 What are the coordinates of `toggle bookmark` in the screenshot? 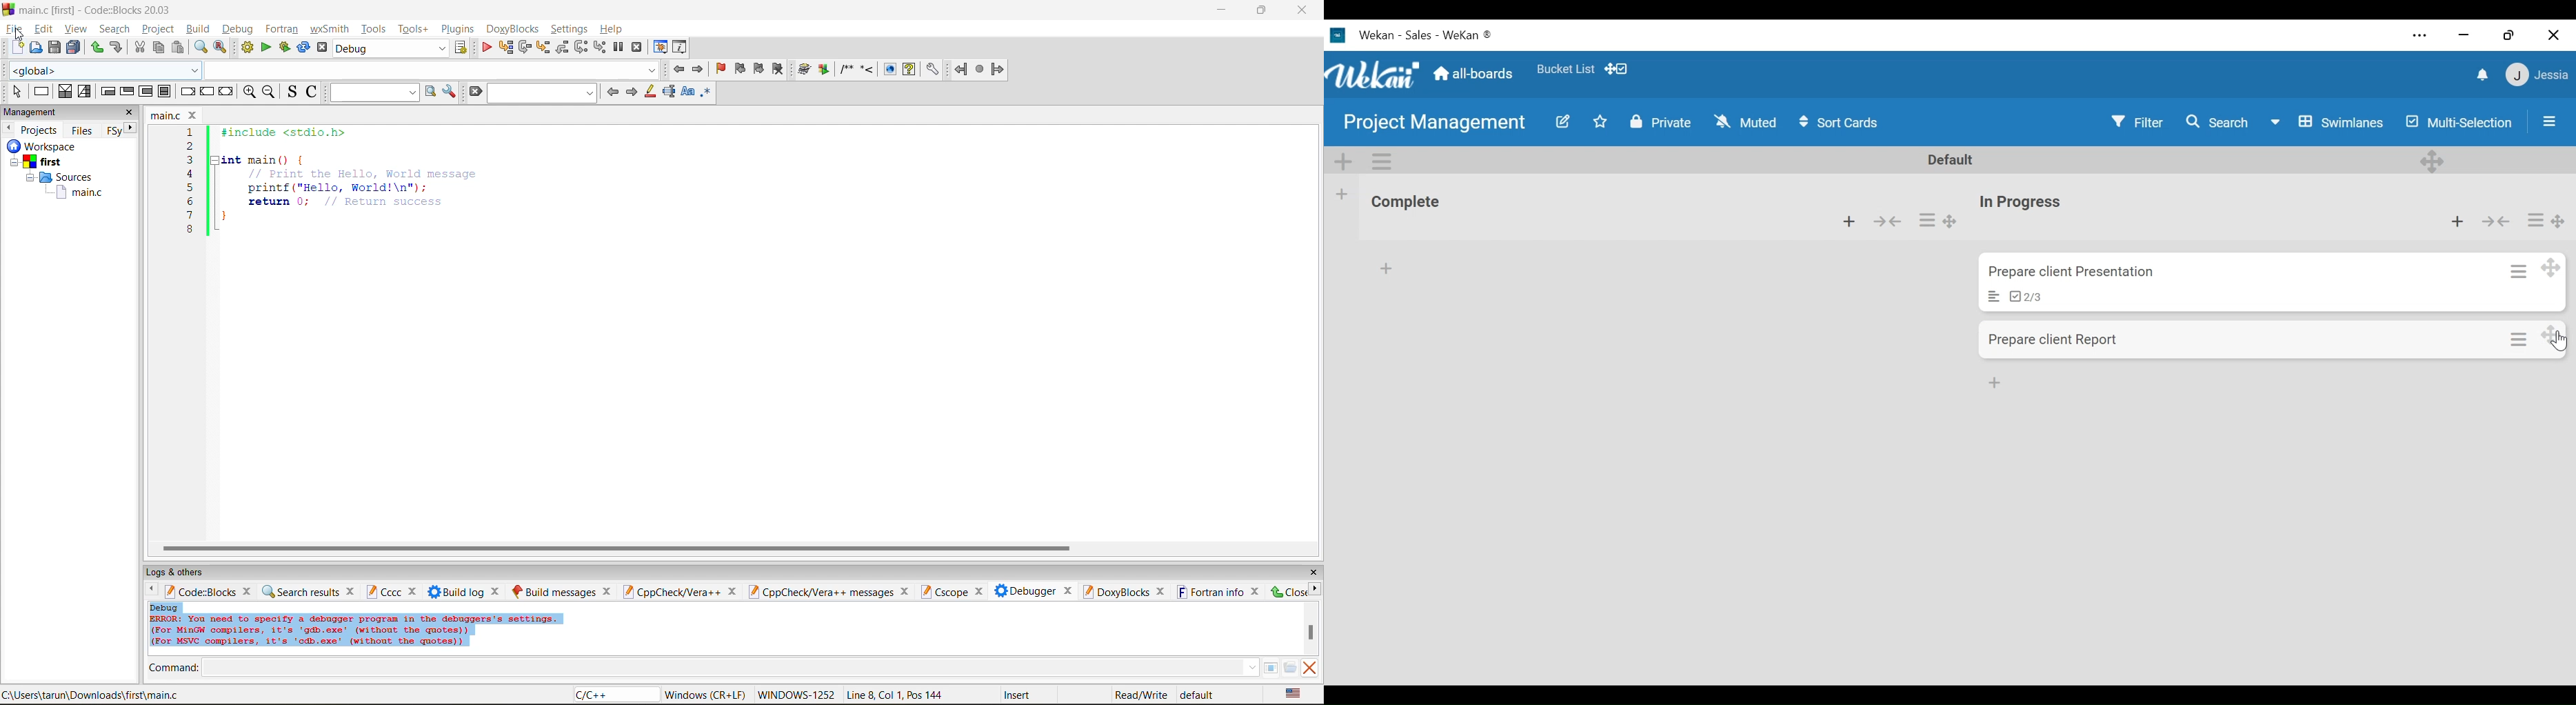 It's located at (722, 69).